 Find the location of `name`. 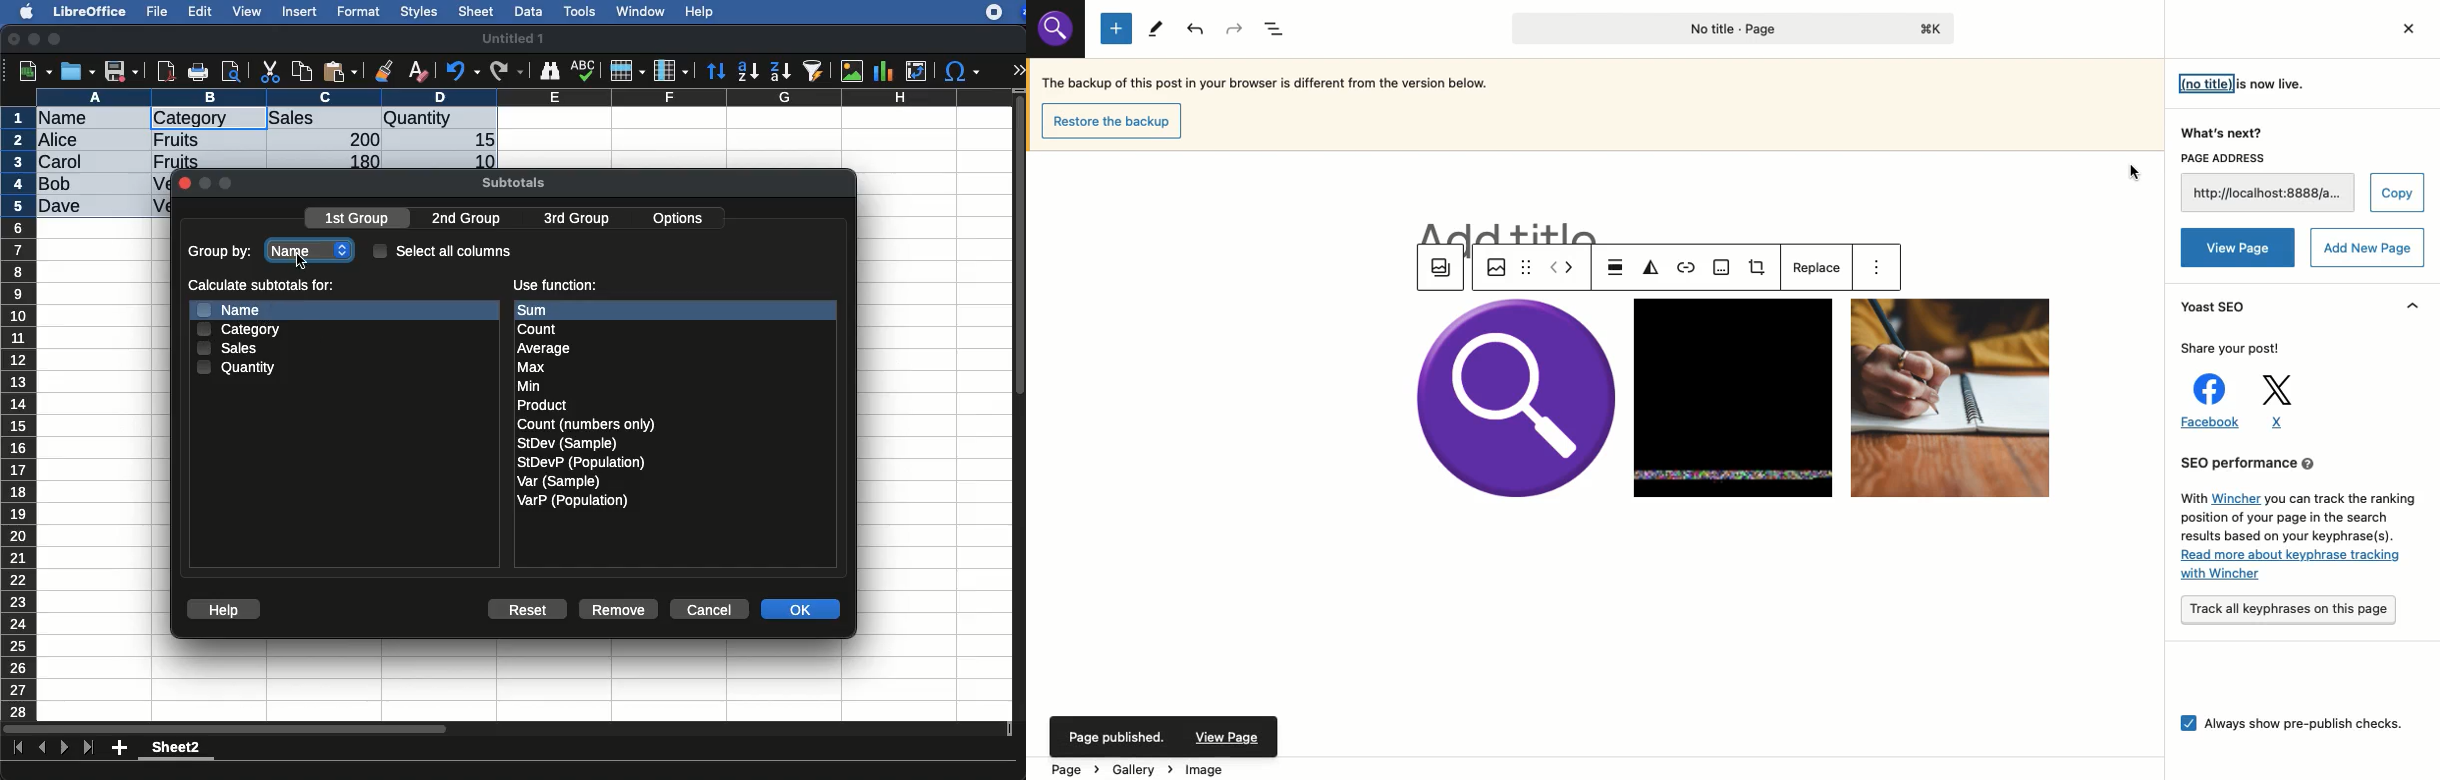

name is located at coordinates (235, 308).